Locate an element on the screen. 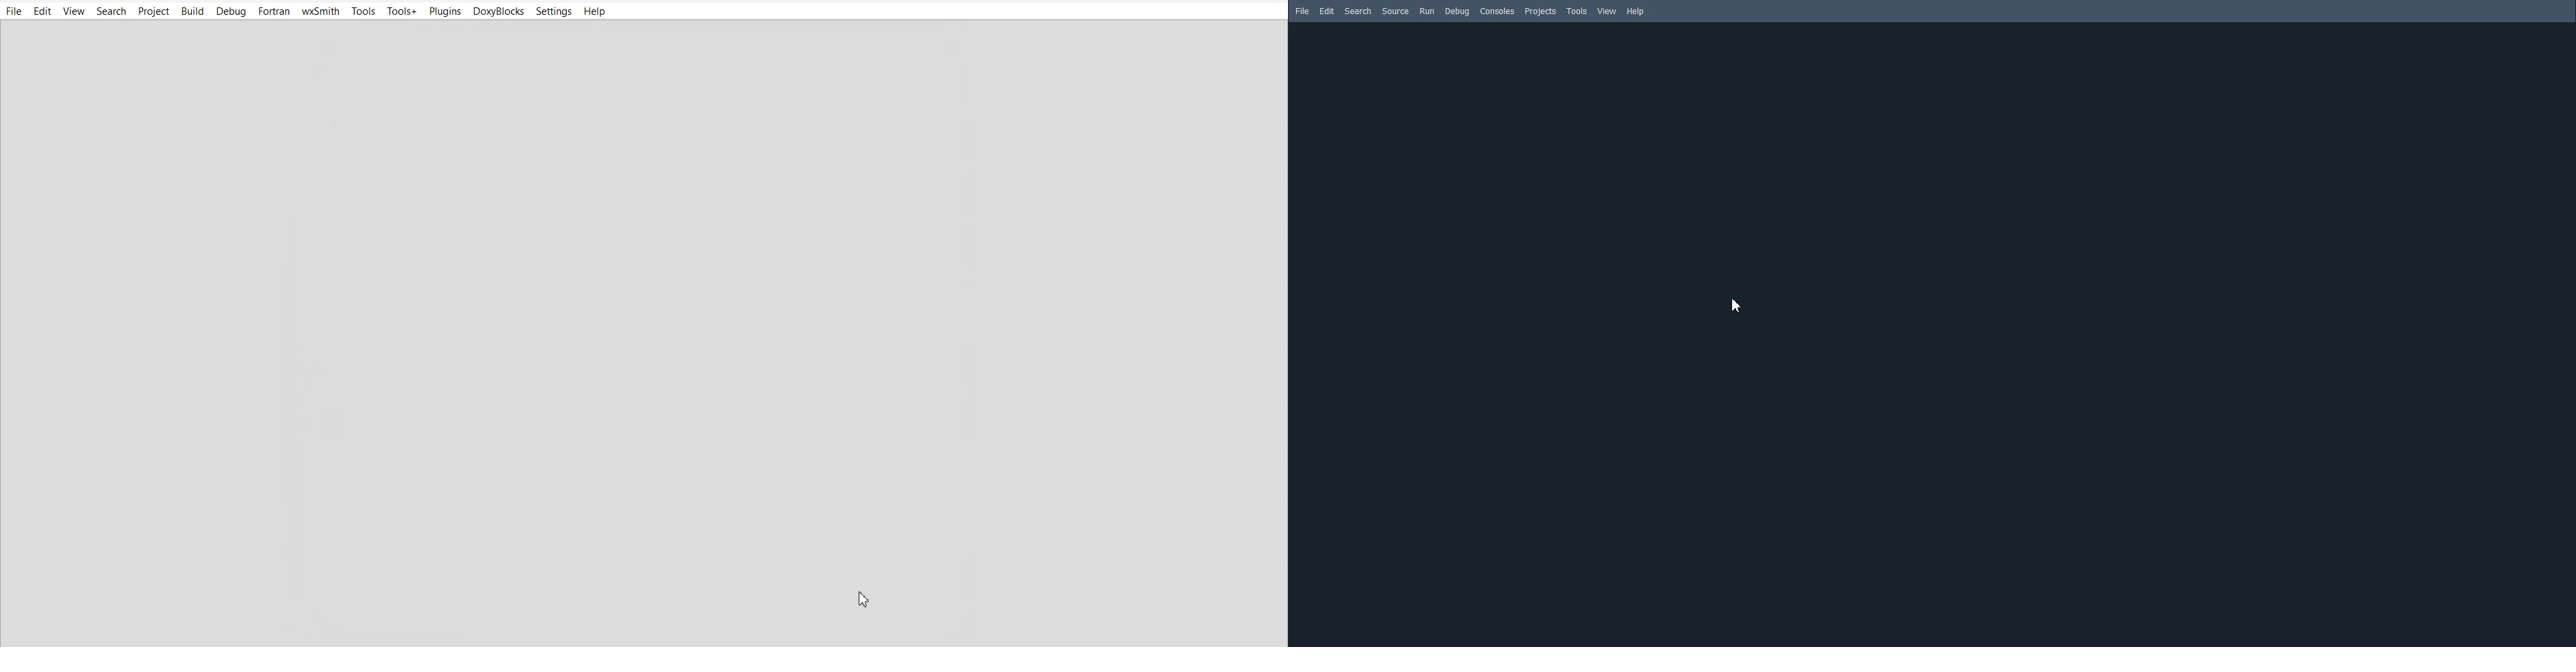 This screenshot has width=2576, height=672. File  is located at coordinates (13, 11).